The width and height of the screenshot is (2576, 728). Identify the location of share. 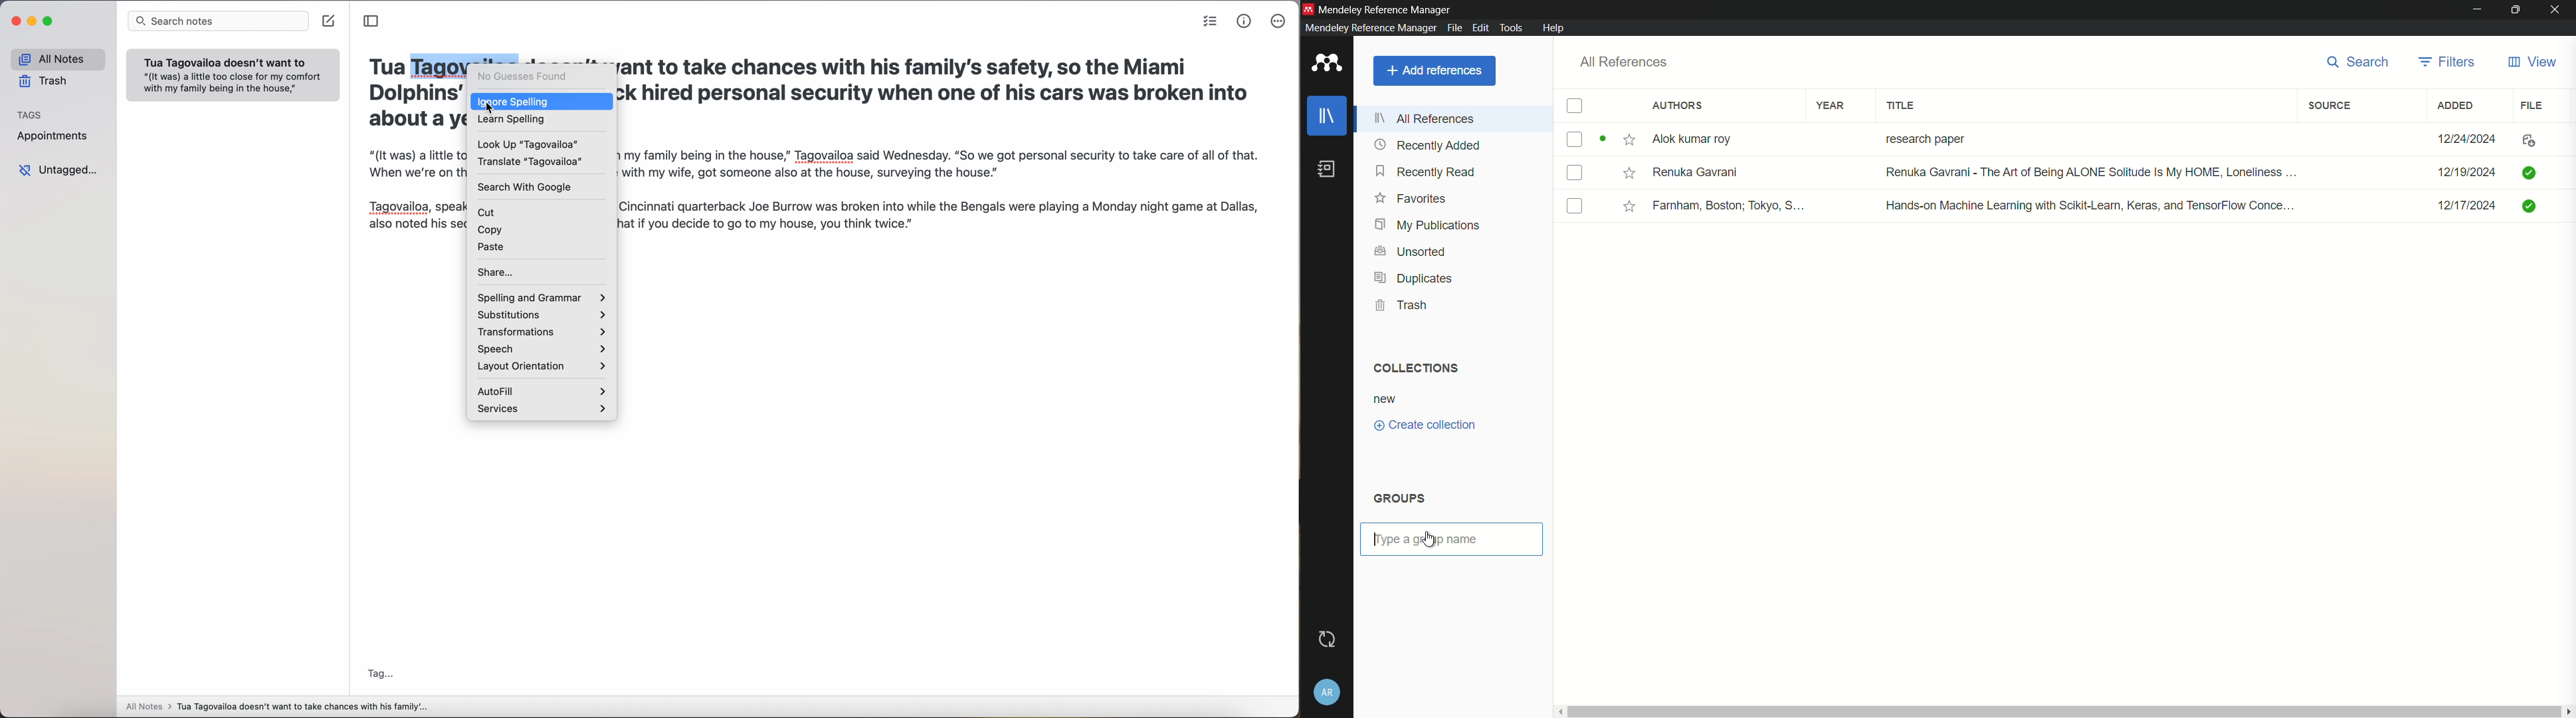
(499, 271).